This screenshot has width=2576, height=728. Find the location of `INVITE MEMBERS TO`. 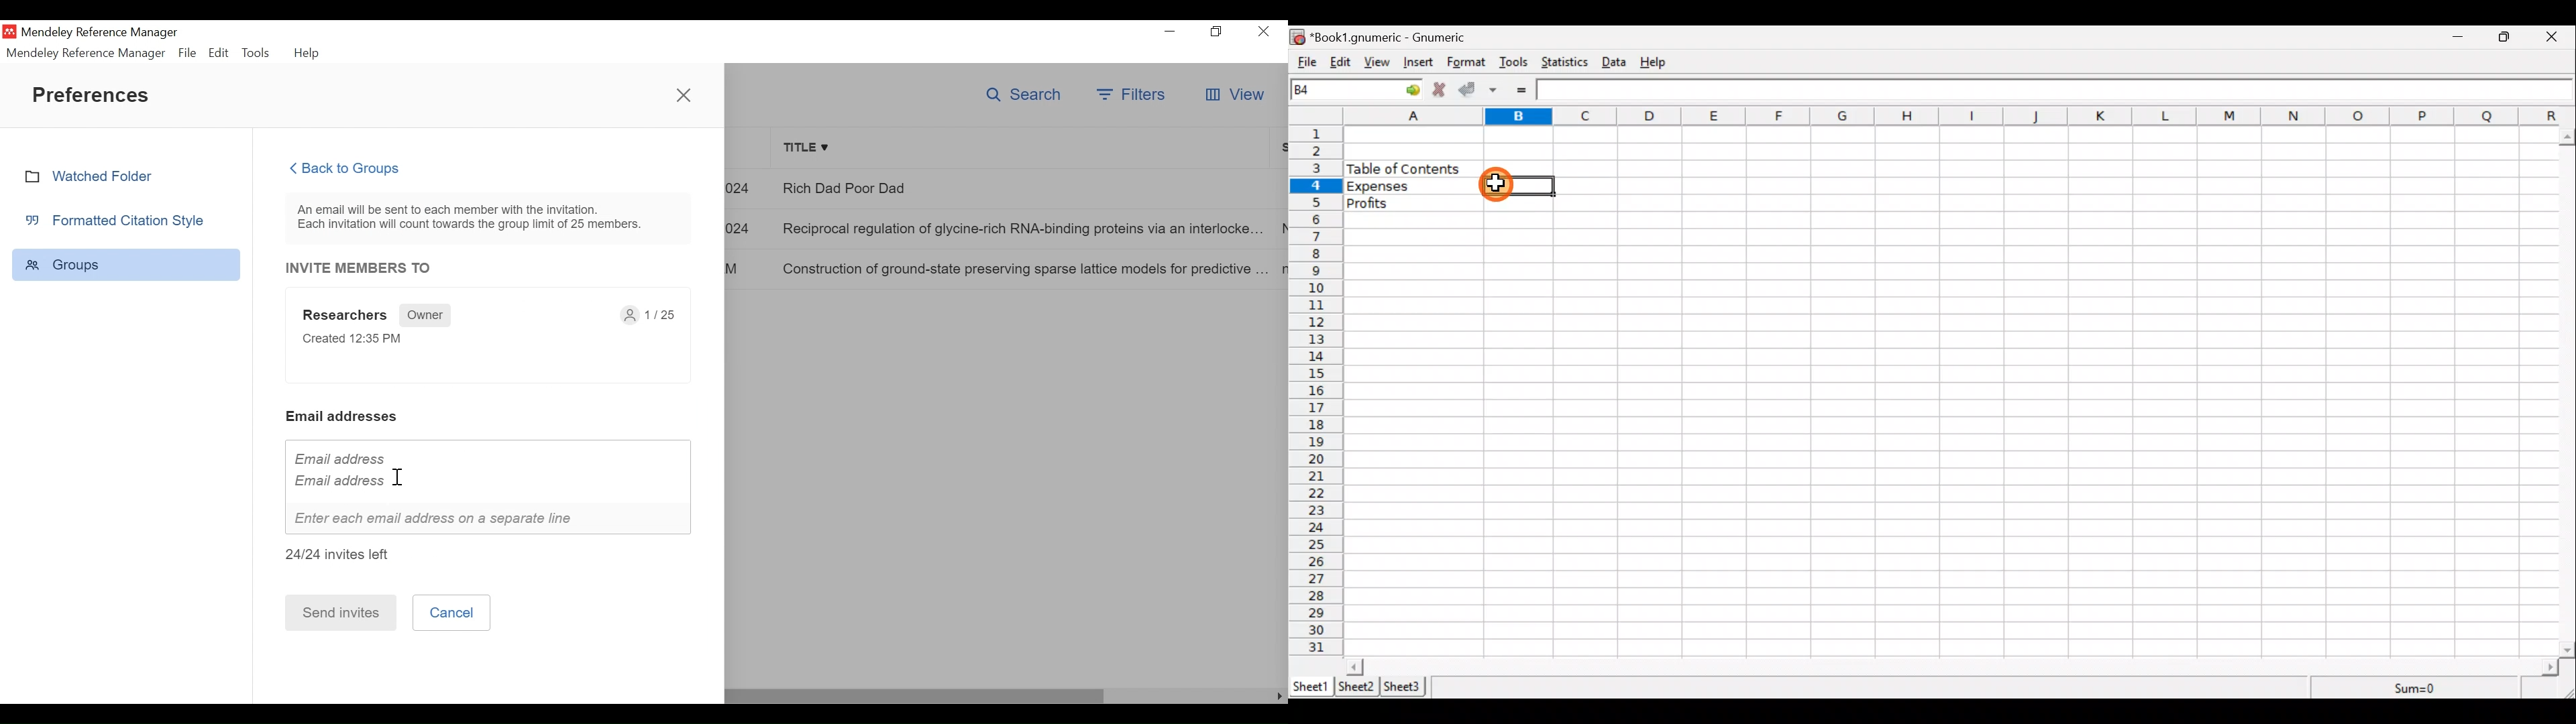

INVITE MEMBERS TO is located at coordinates (360, 268).